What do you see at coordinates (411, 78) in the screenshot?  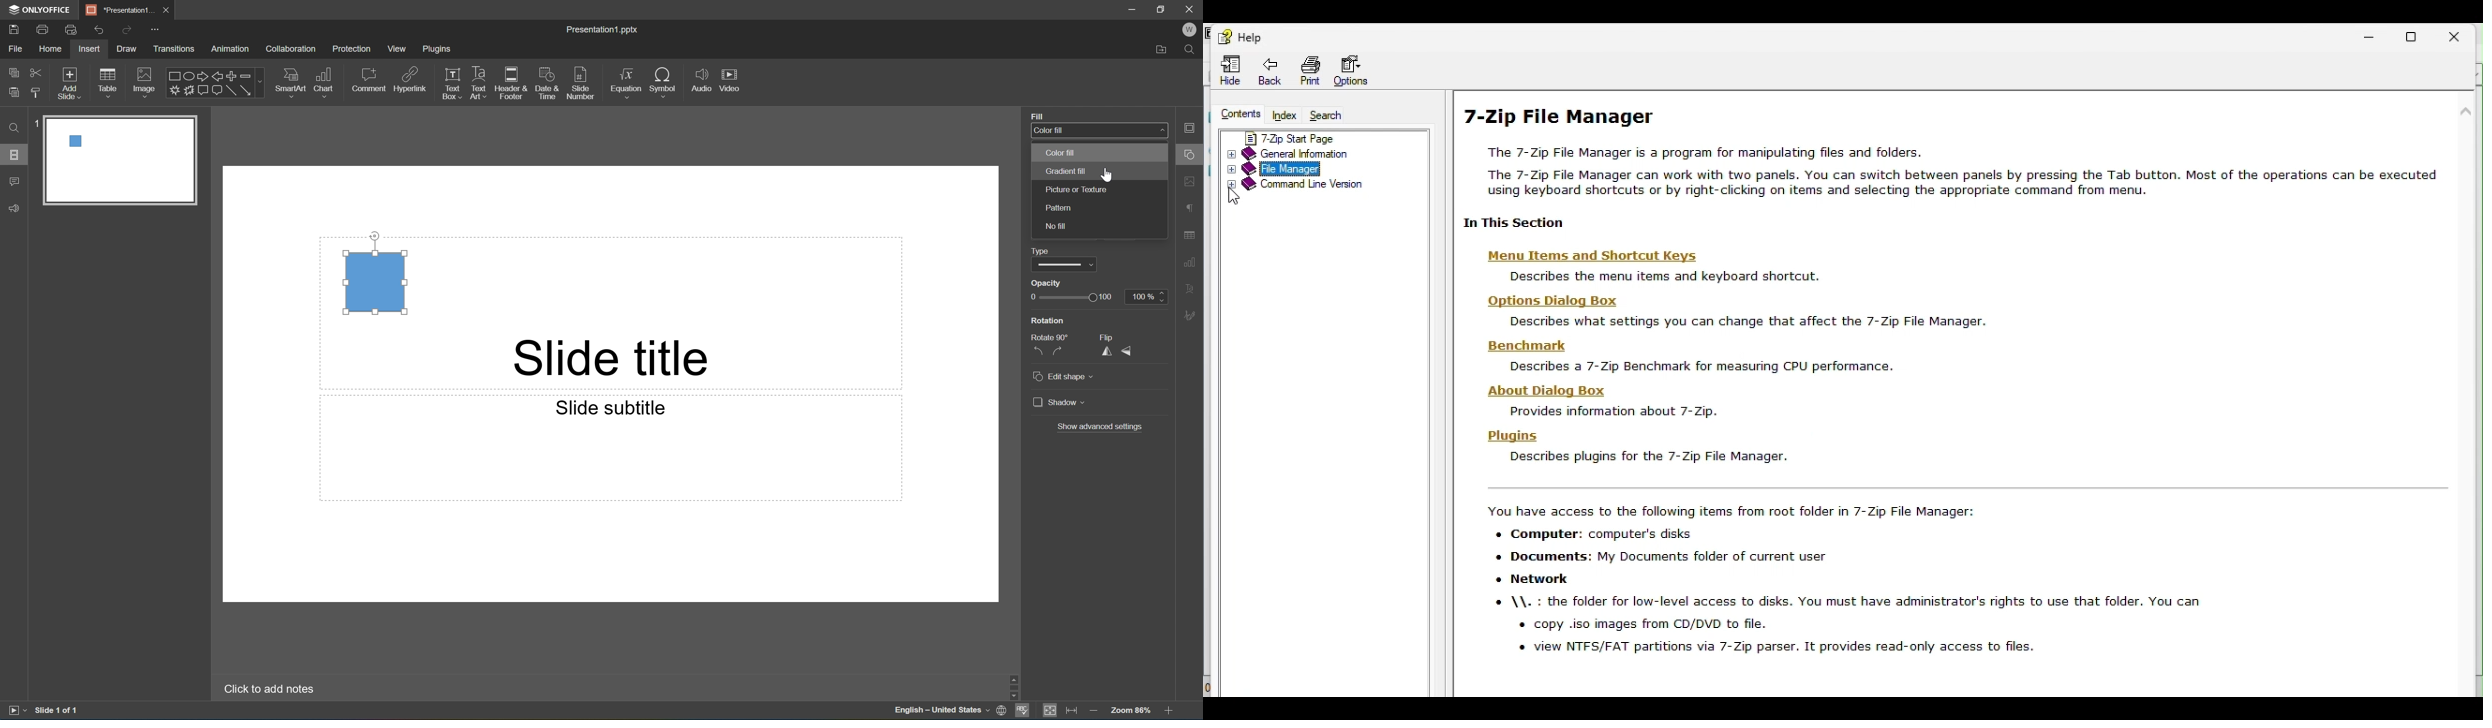 I see `Hyperlink` at bounding box center [411, 78].